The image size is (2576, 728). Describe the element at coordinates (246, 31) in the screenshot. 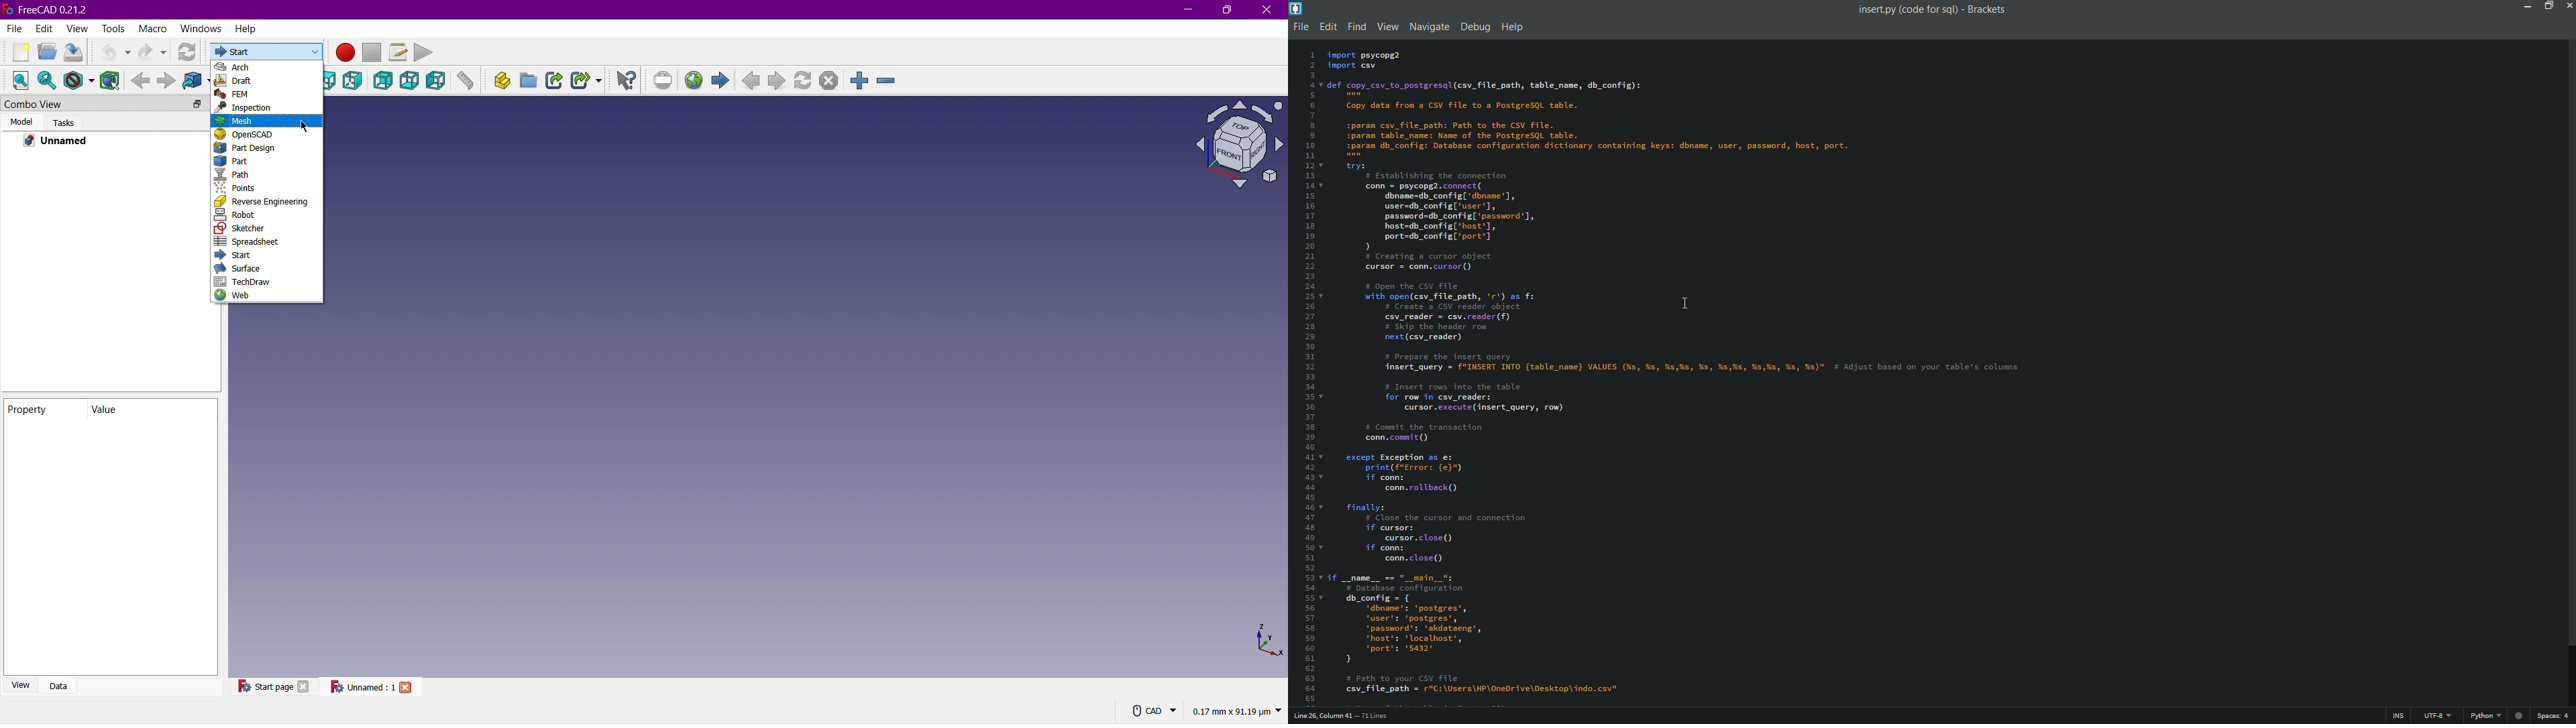

I see `Help` at that location.